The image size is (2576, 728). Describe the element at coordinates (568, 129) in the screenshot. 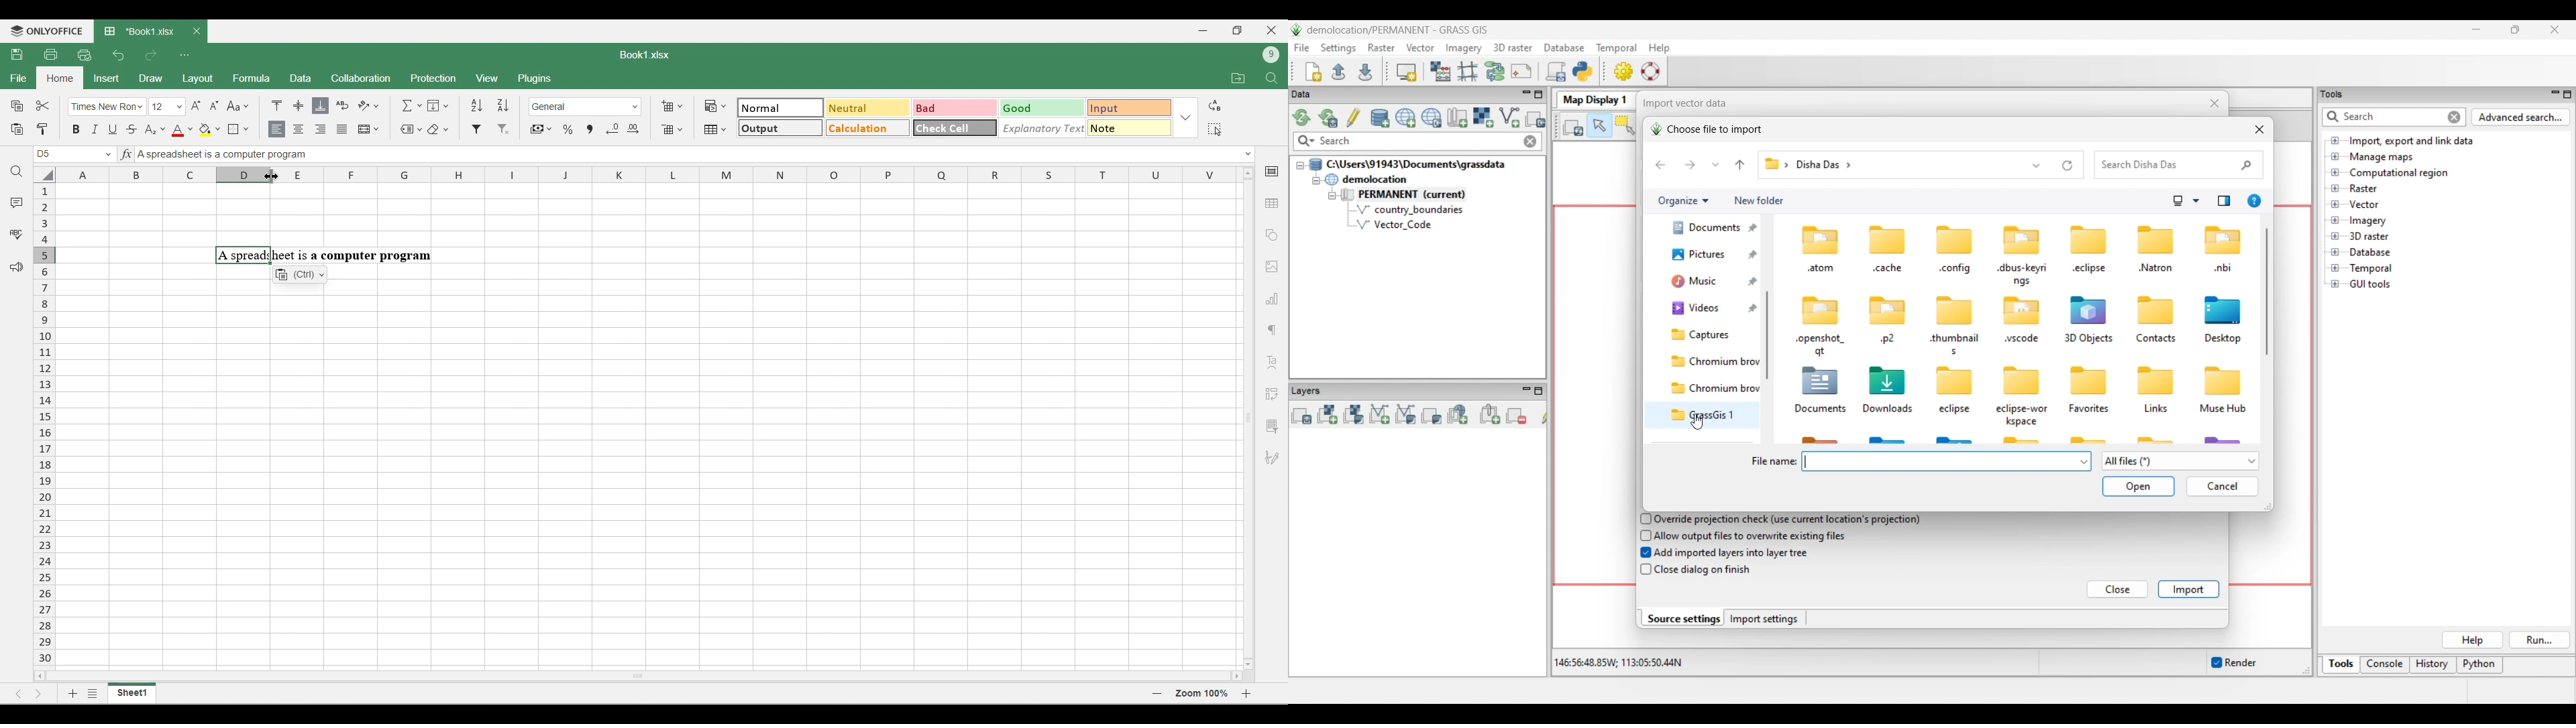

I see `Percent style` at that location.